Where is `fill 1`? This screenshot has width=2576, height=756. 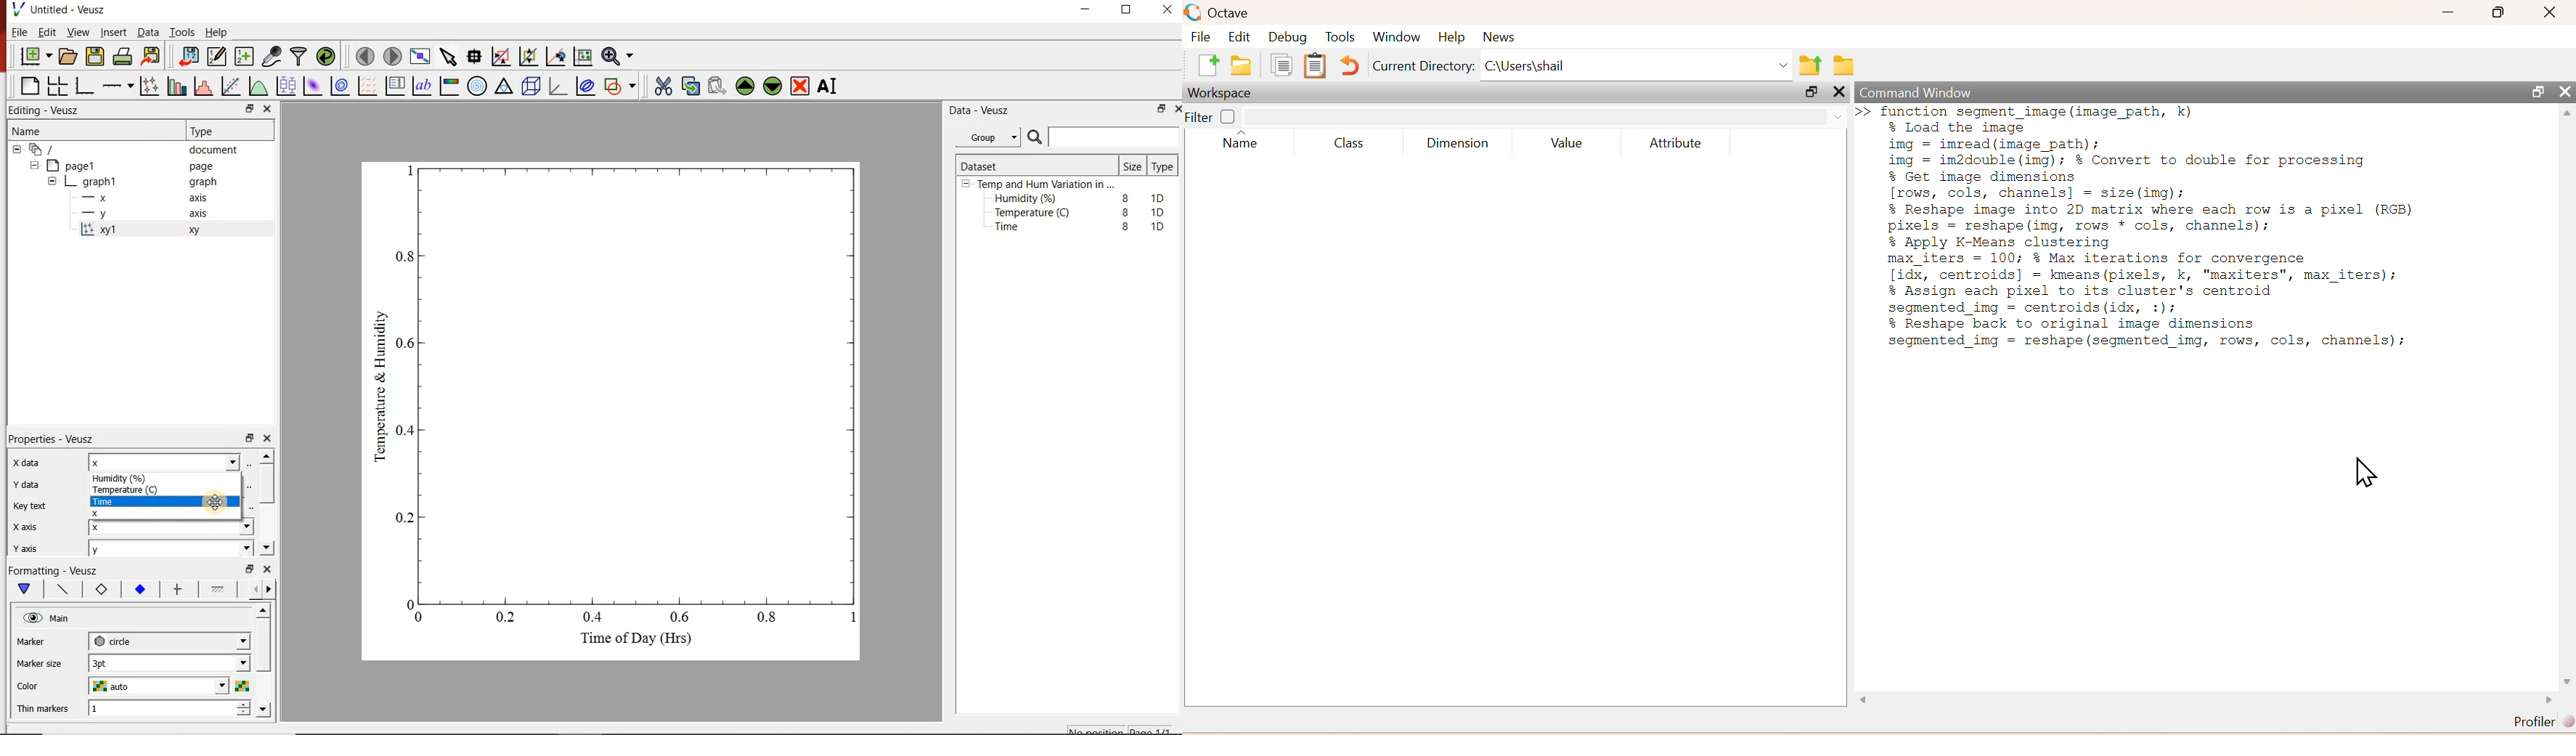 fill 1 is located at coordinates (219, 590).